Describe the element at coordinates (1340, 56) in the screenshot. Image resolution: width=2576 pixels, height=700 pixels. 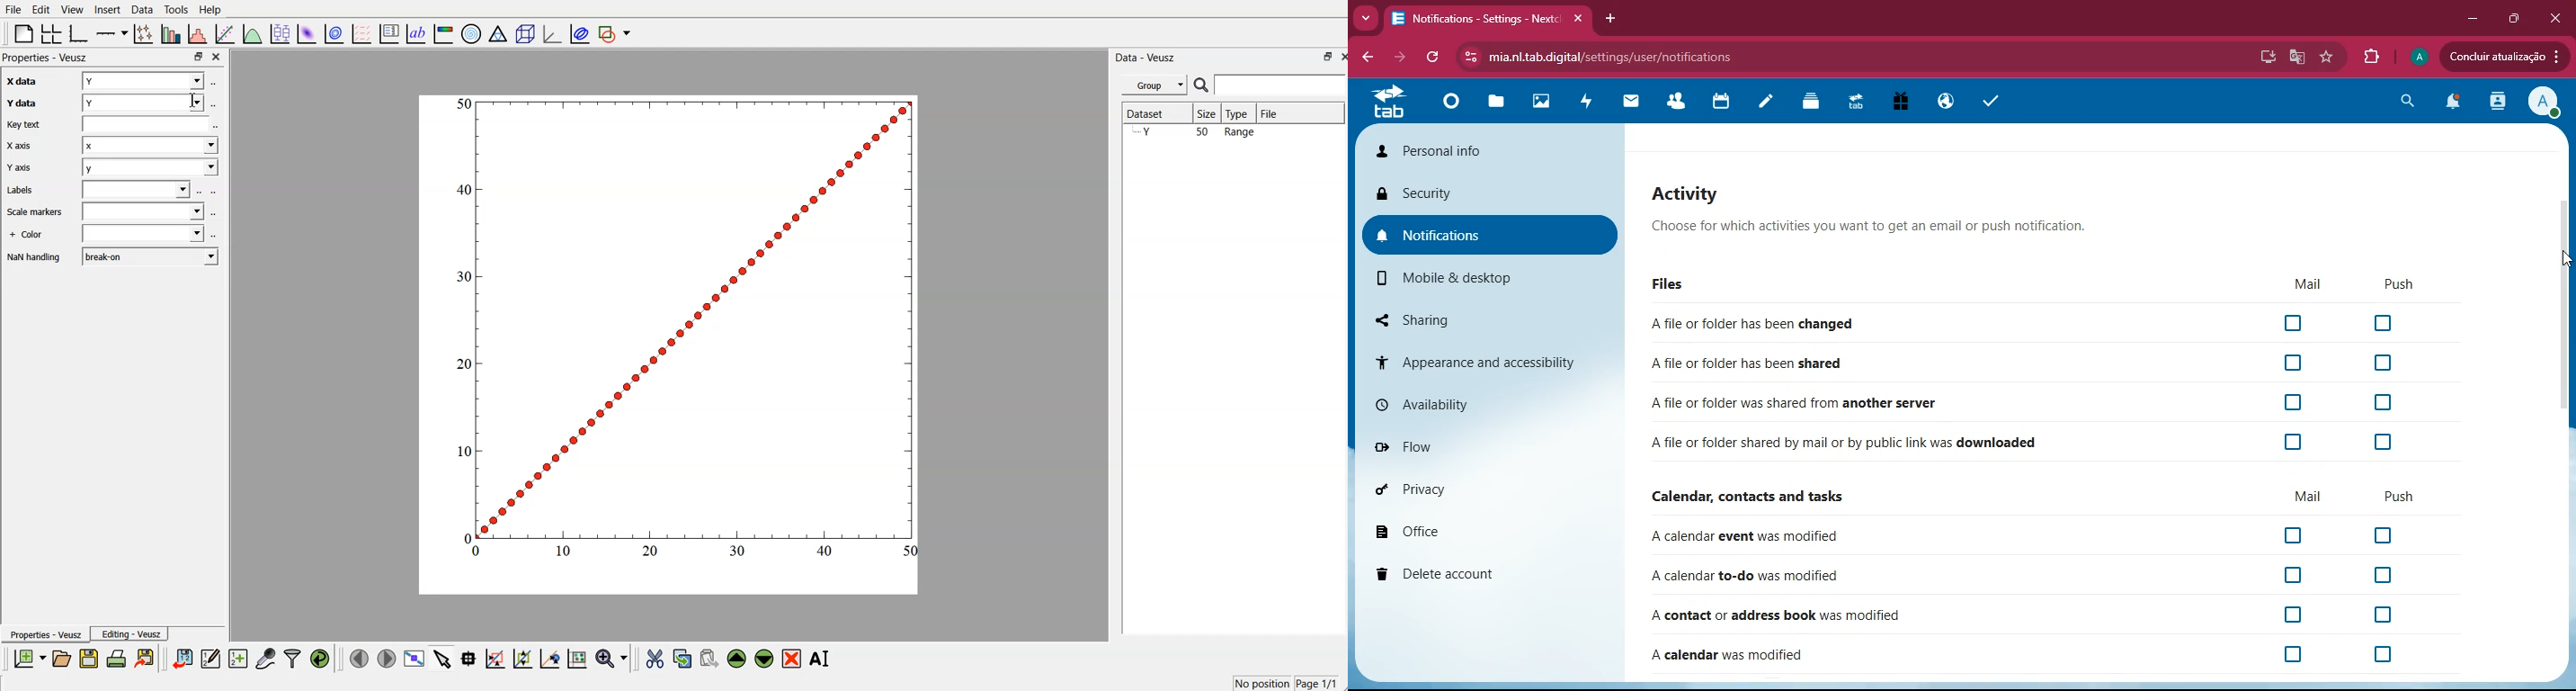
I see `close` at that location.